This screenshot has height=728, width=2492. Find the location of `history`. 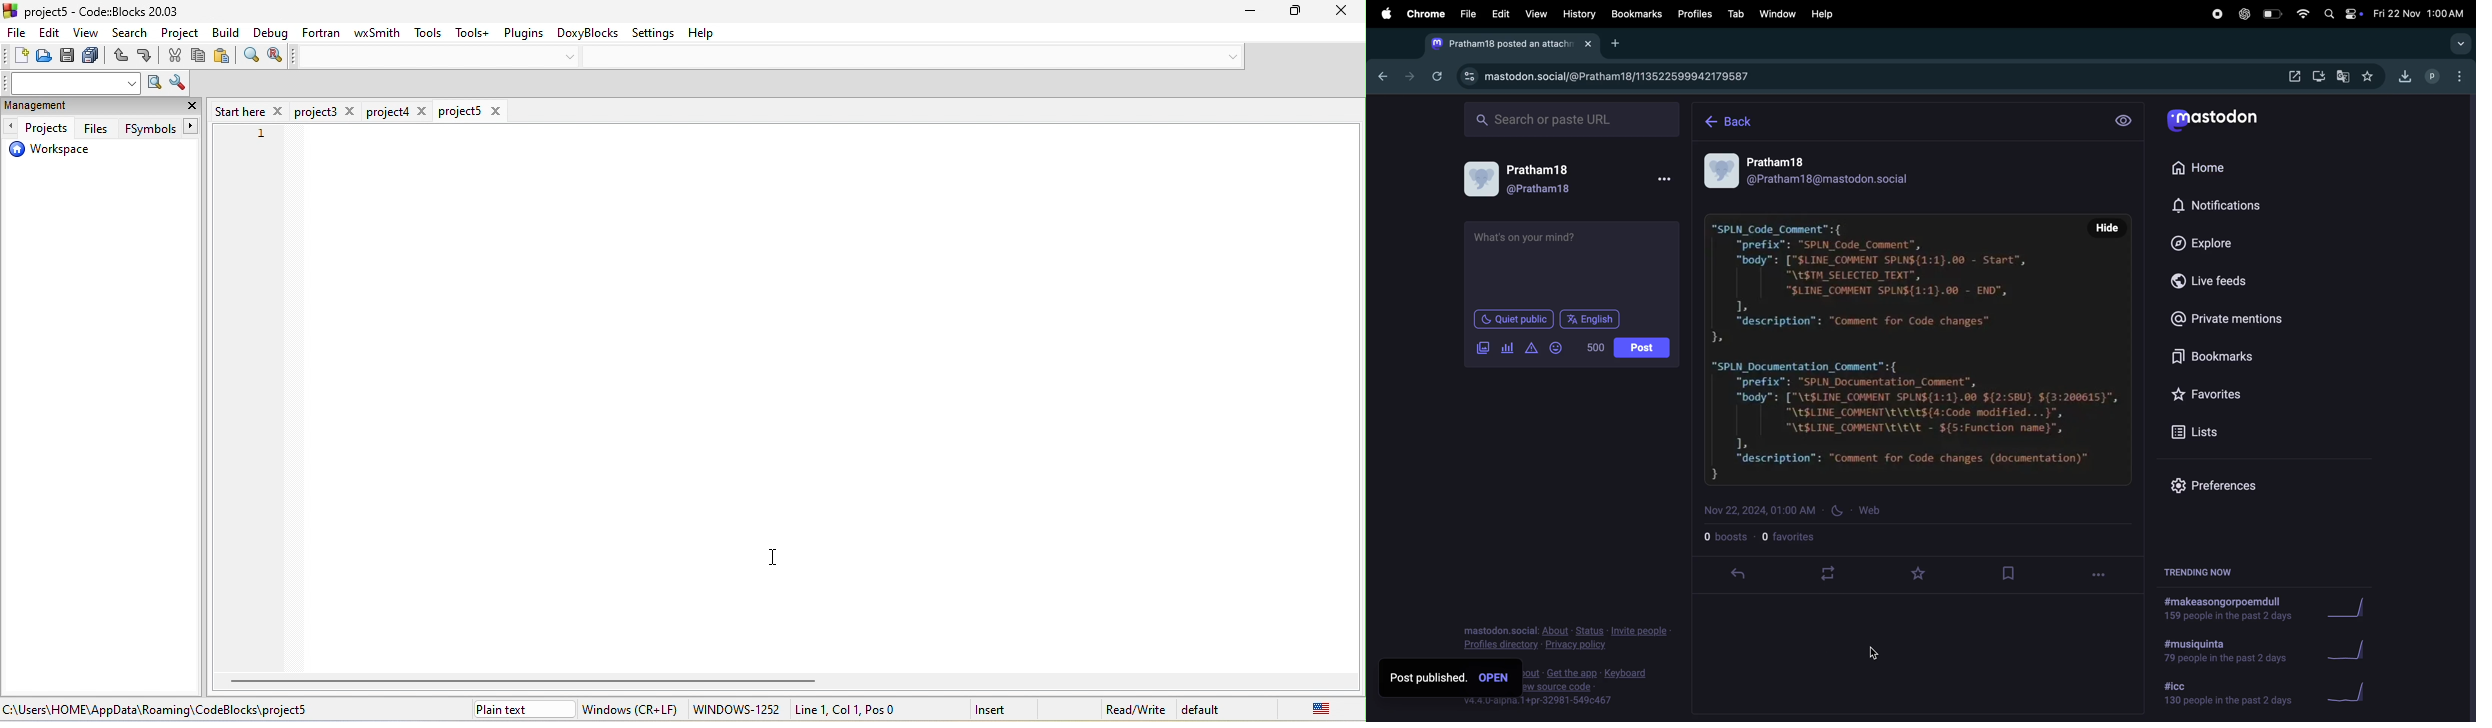

history is located at coordinates (1579, 14).